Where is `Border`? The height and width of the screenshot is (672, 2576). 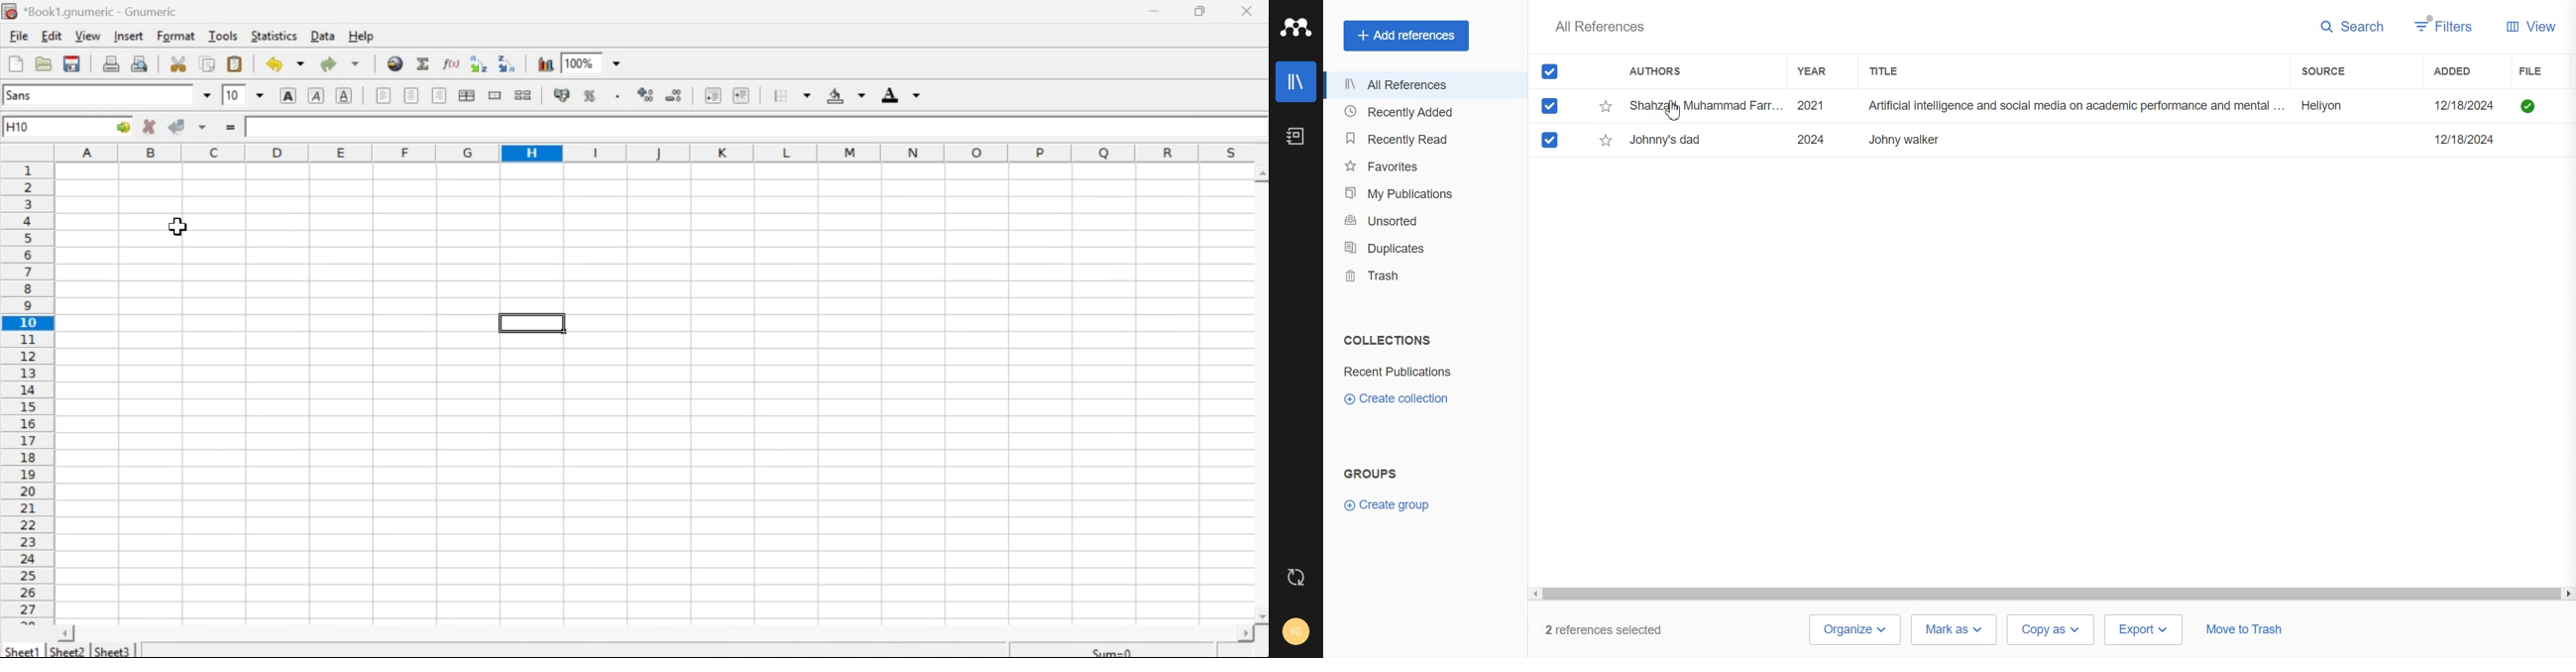 Border is located at coordinates (779, 94).